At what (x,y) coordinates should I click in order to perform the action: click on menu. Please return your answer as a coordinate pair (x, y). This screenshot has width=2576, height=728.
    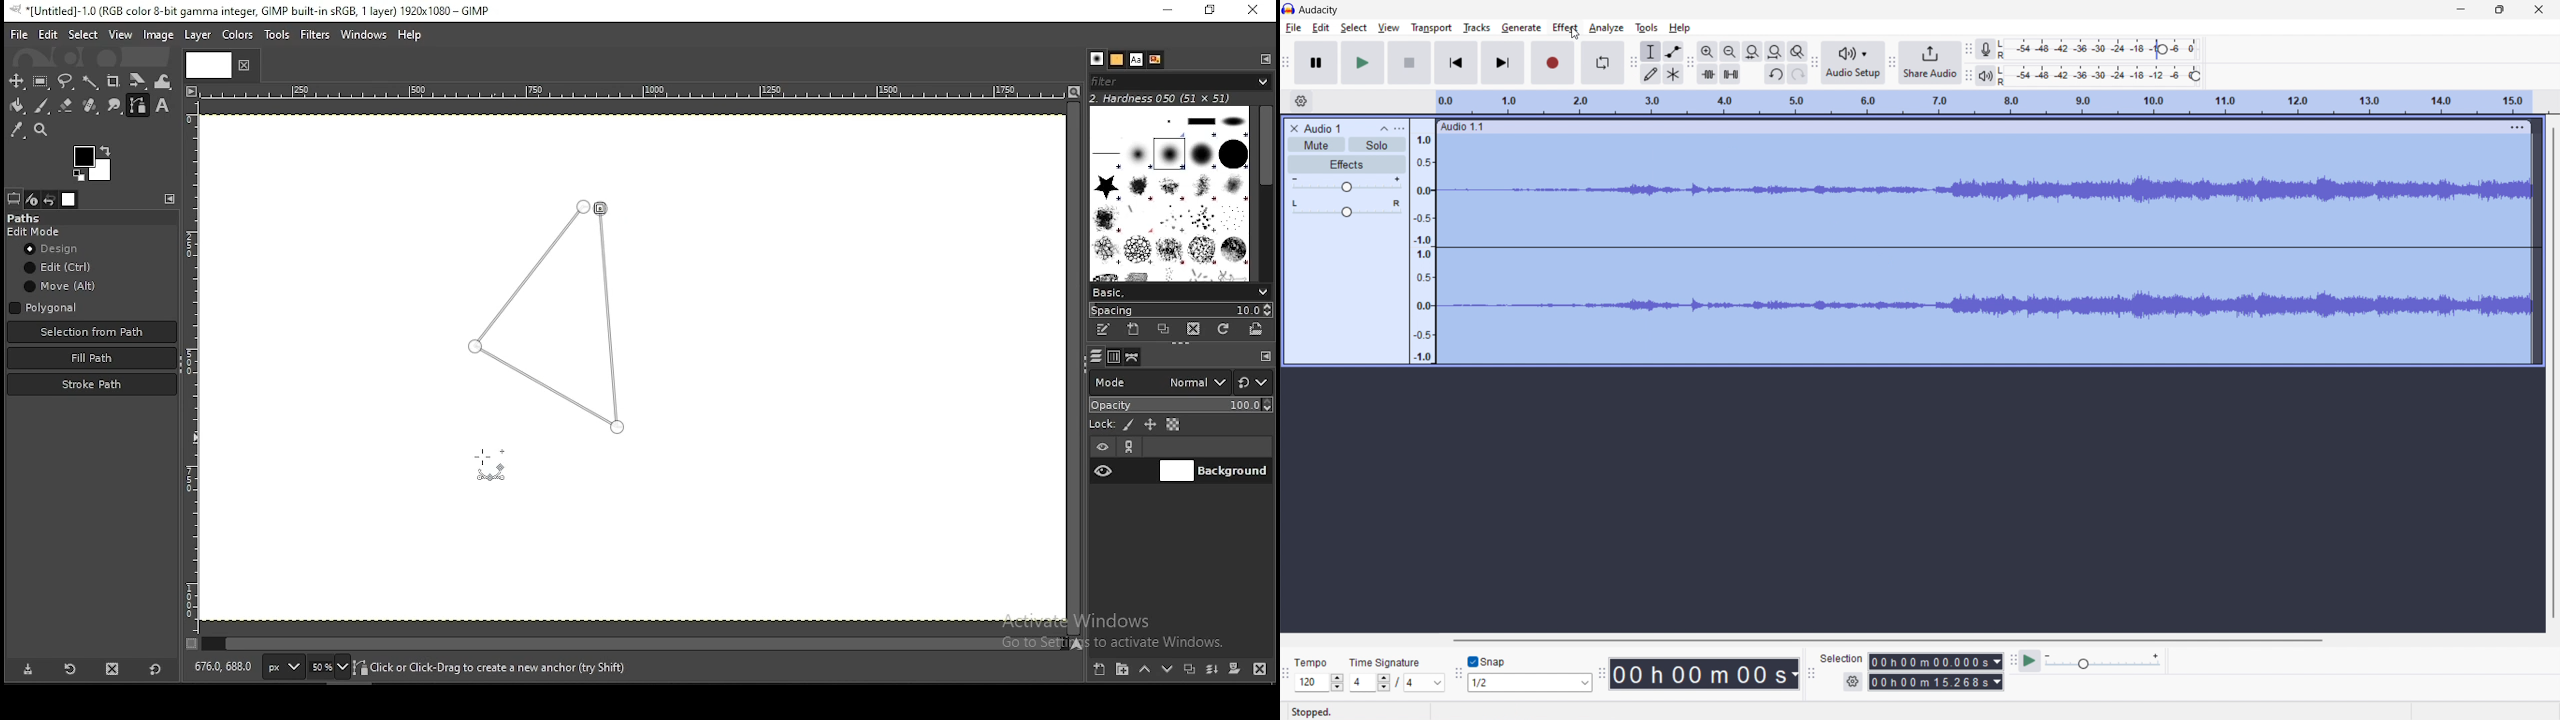
    Looking at the image, I should click on (2515, 127).